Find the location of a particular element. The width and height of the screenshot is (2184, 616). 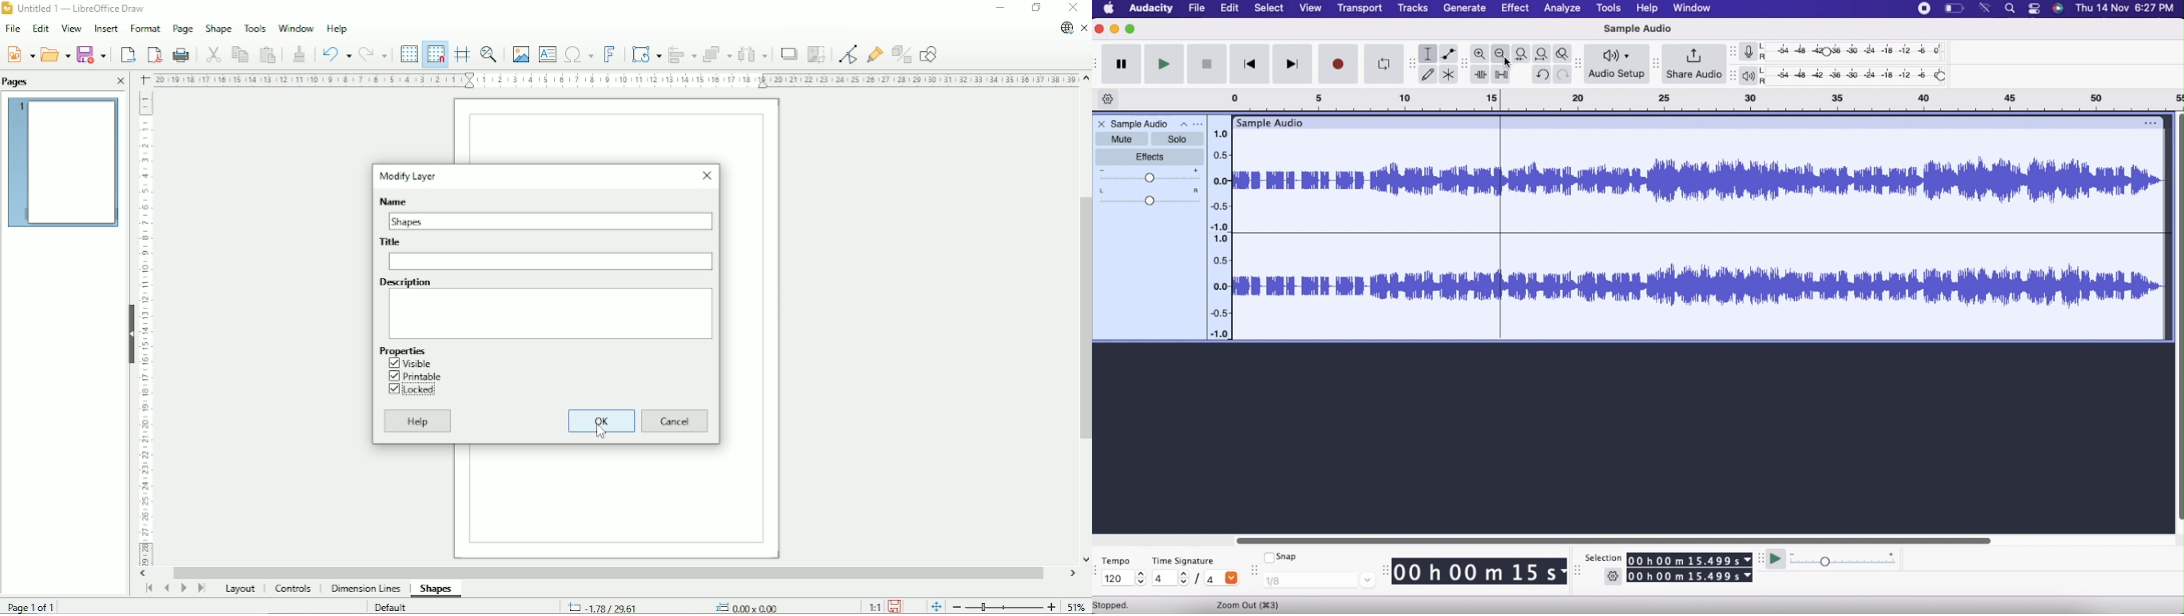

Stop is located at coordinates (1207, 65).